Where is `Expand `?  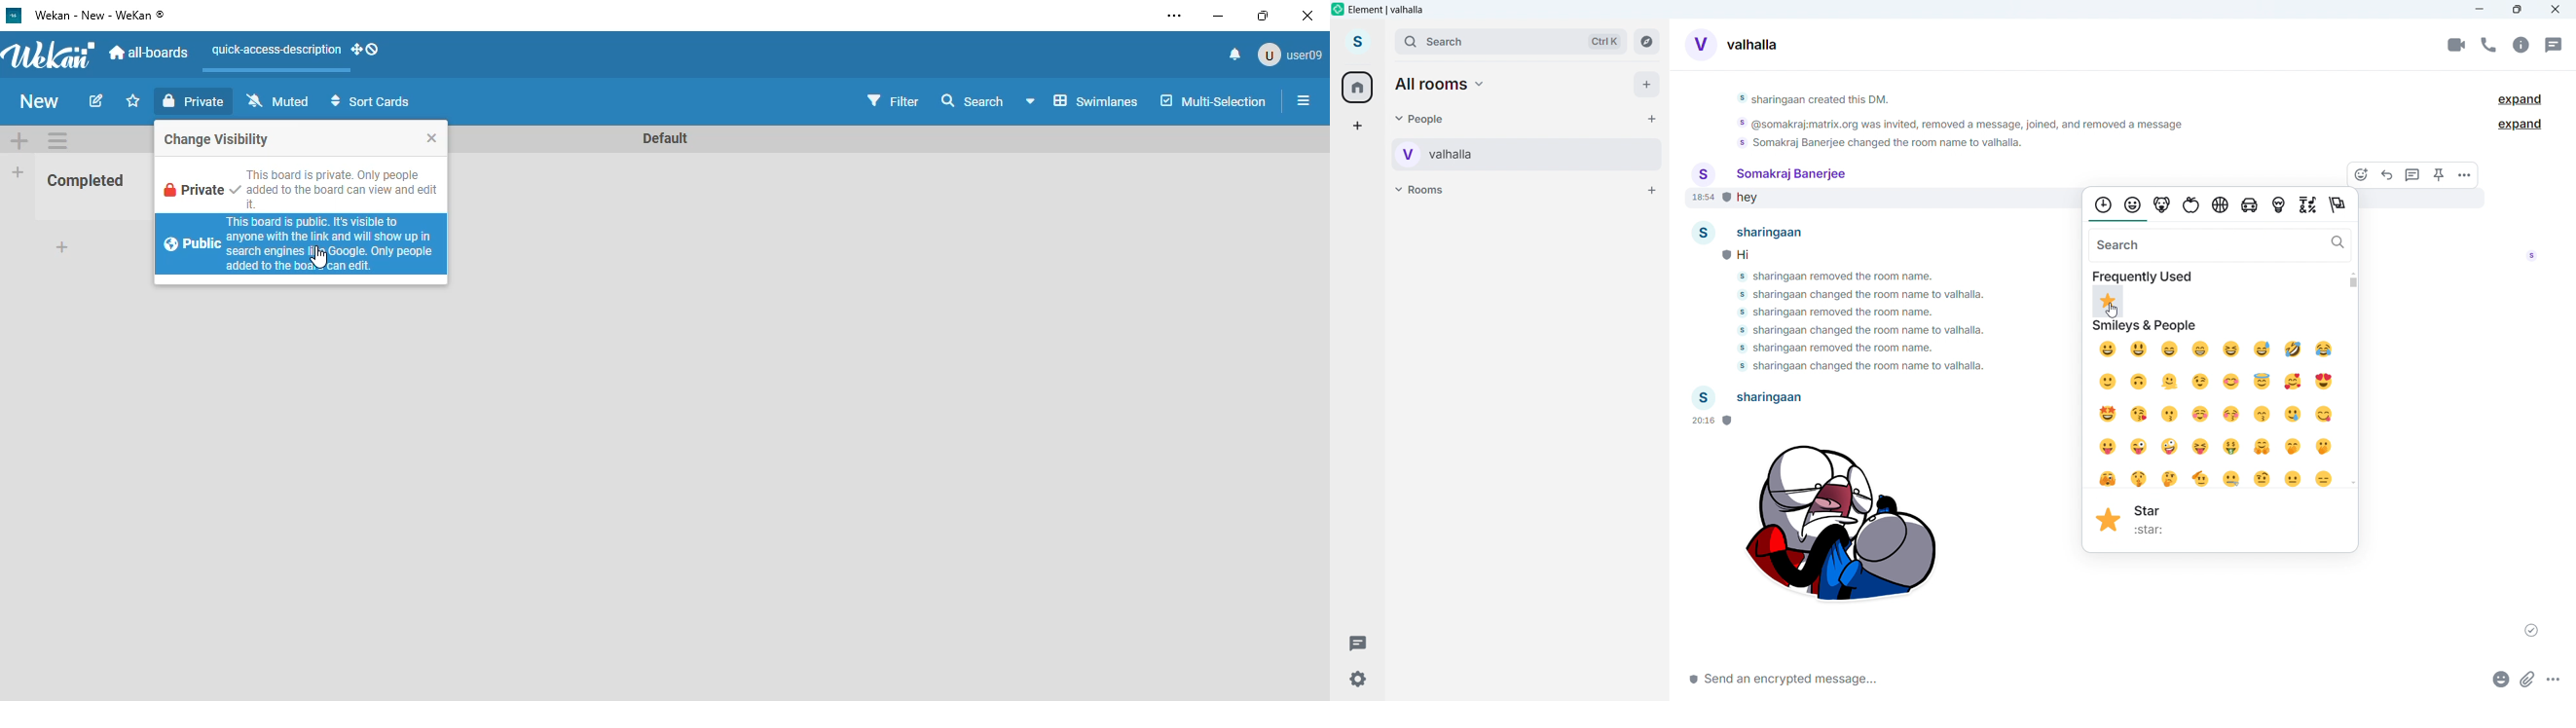 Expand  is located at coordinates (2521, 124).